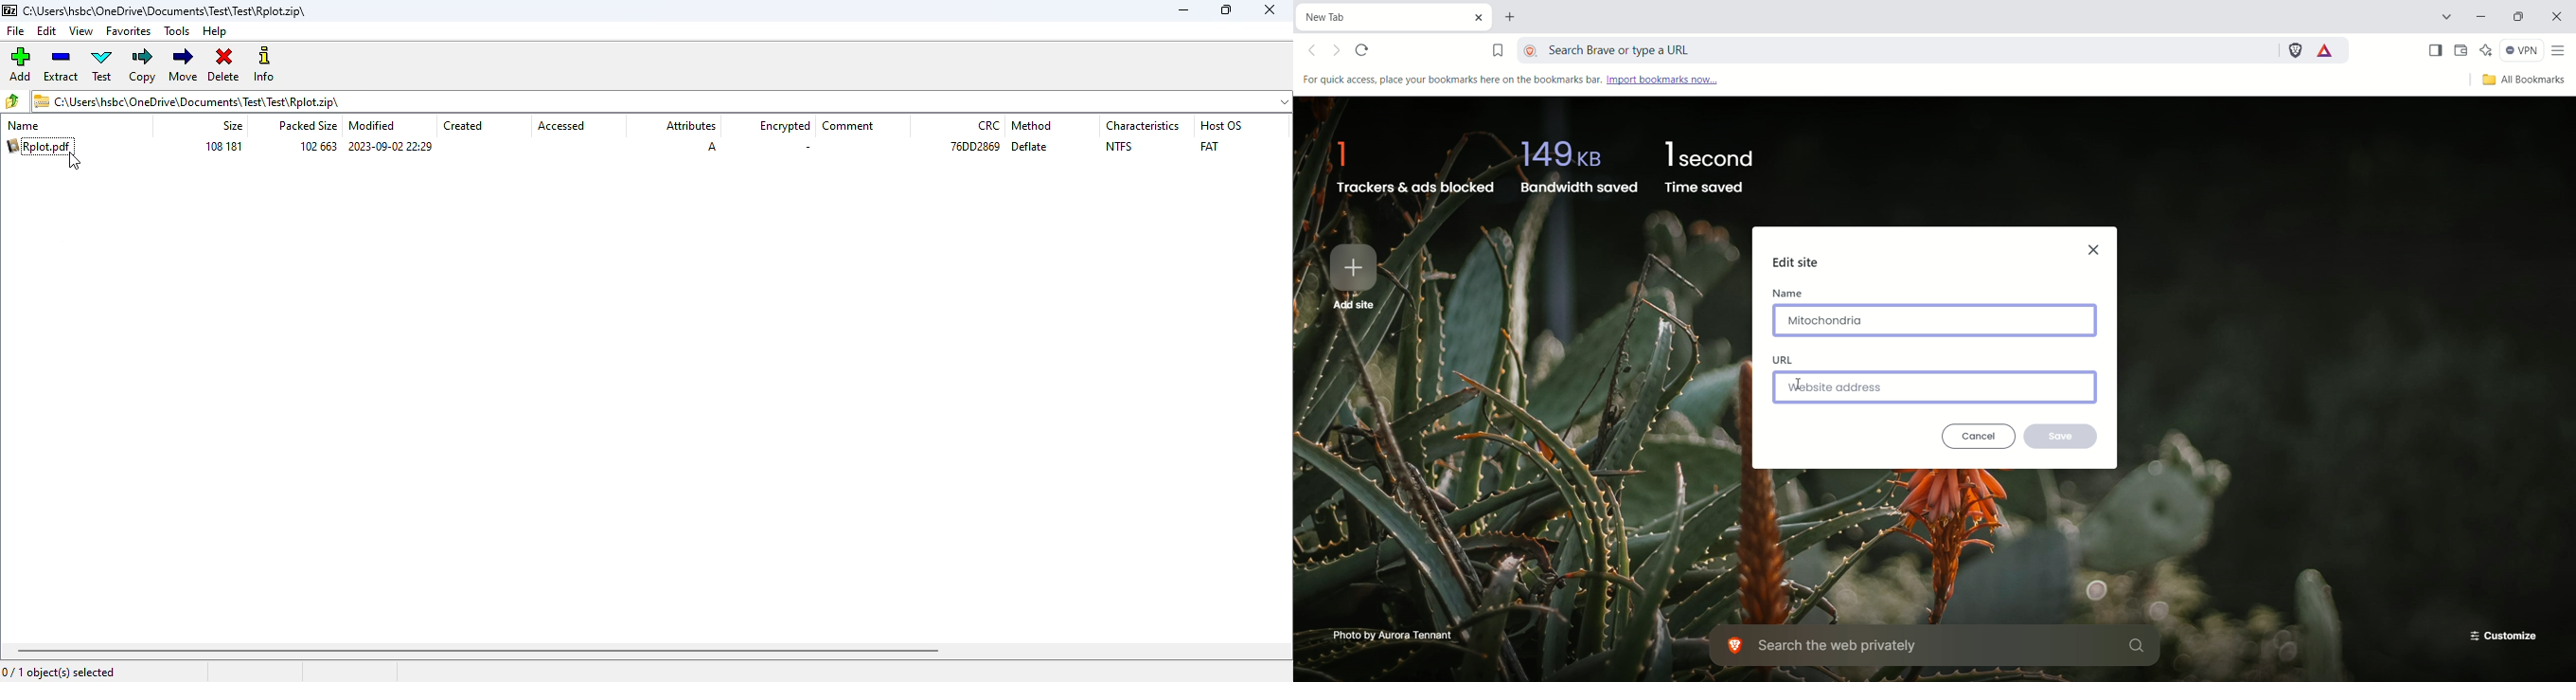 The width and height of the screenshot is (2576, 700). I want to click on copy, so click(142, 65).